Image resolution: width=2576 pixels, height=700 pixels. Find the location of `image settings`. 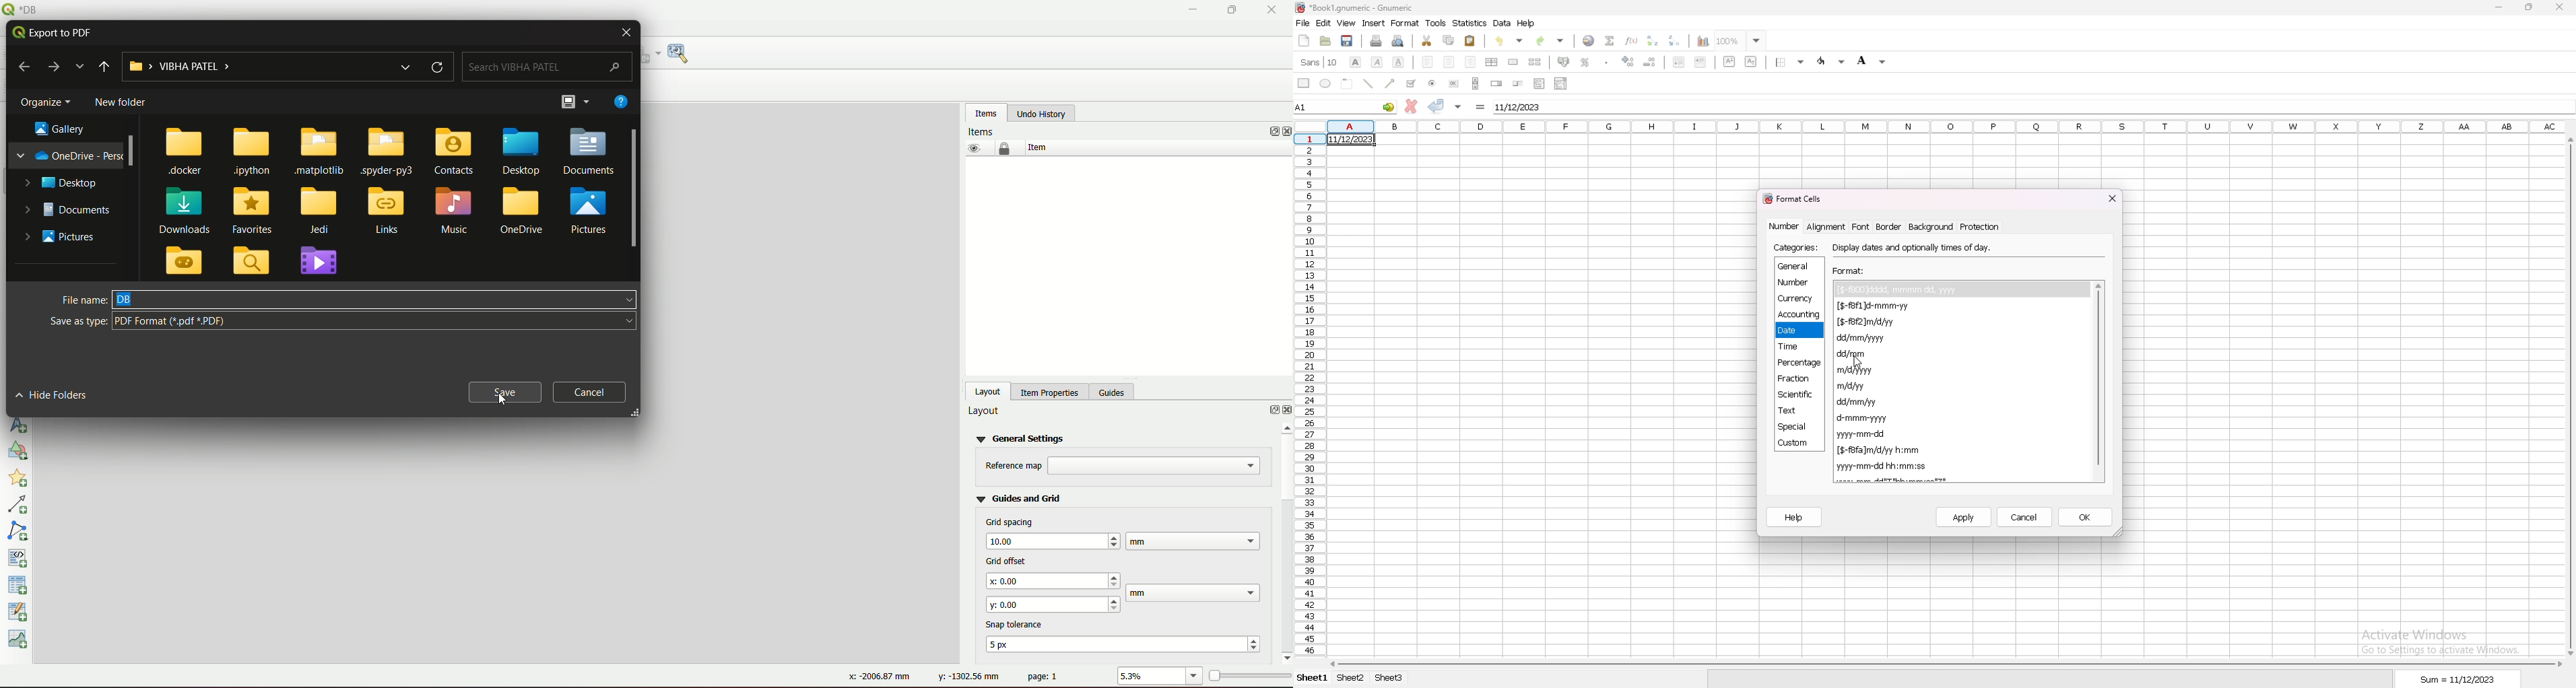

image settings is located at coordinates (682, 54).